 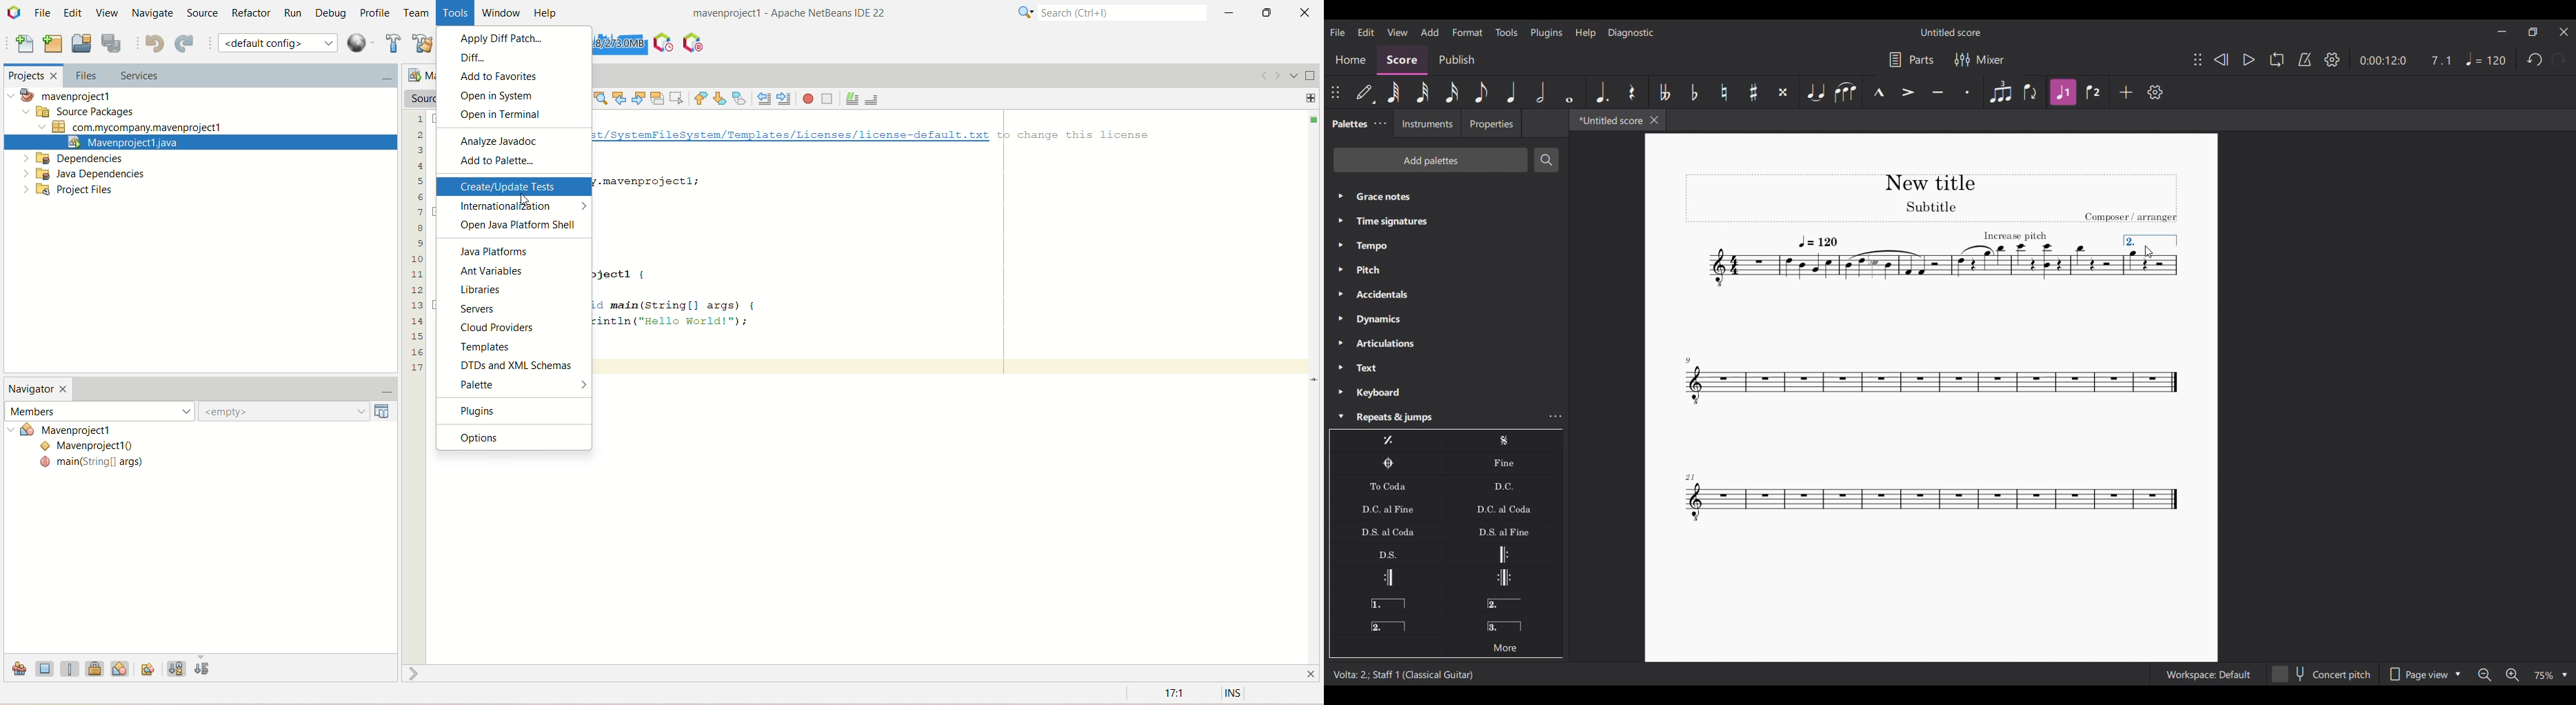 I want to click on Play, so click(x=2249, y=60).